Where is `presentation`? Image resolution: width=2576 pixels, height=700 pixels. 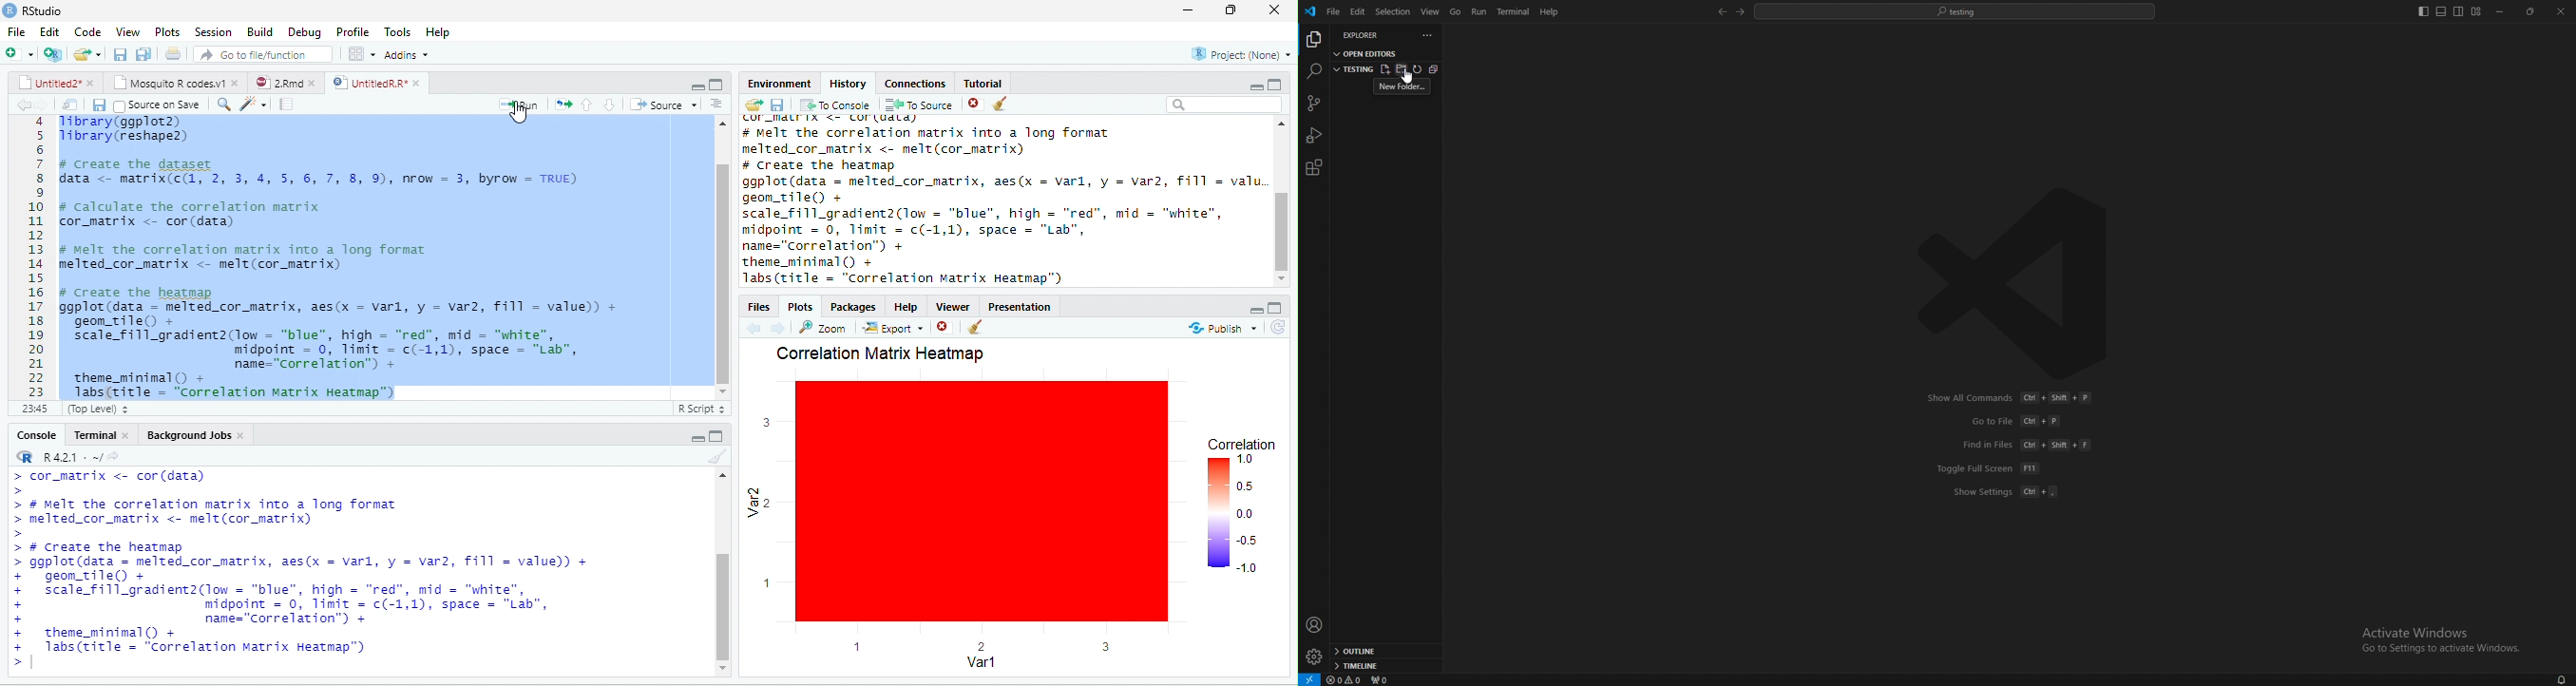
presentation is located at coordinates (1023, 304).